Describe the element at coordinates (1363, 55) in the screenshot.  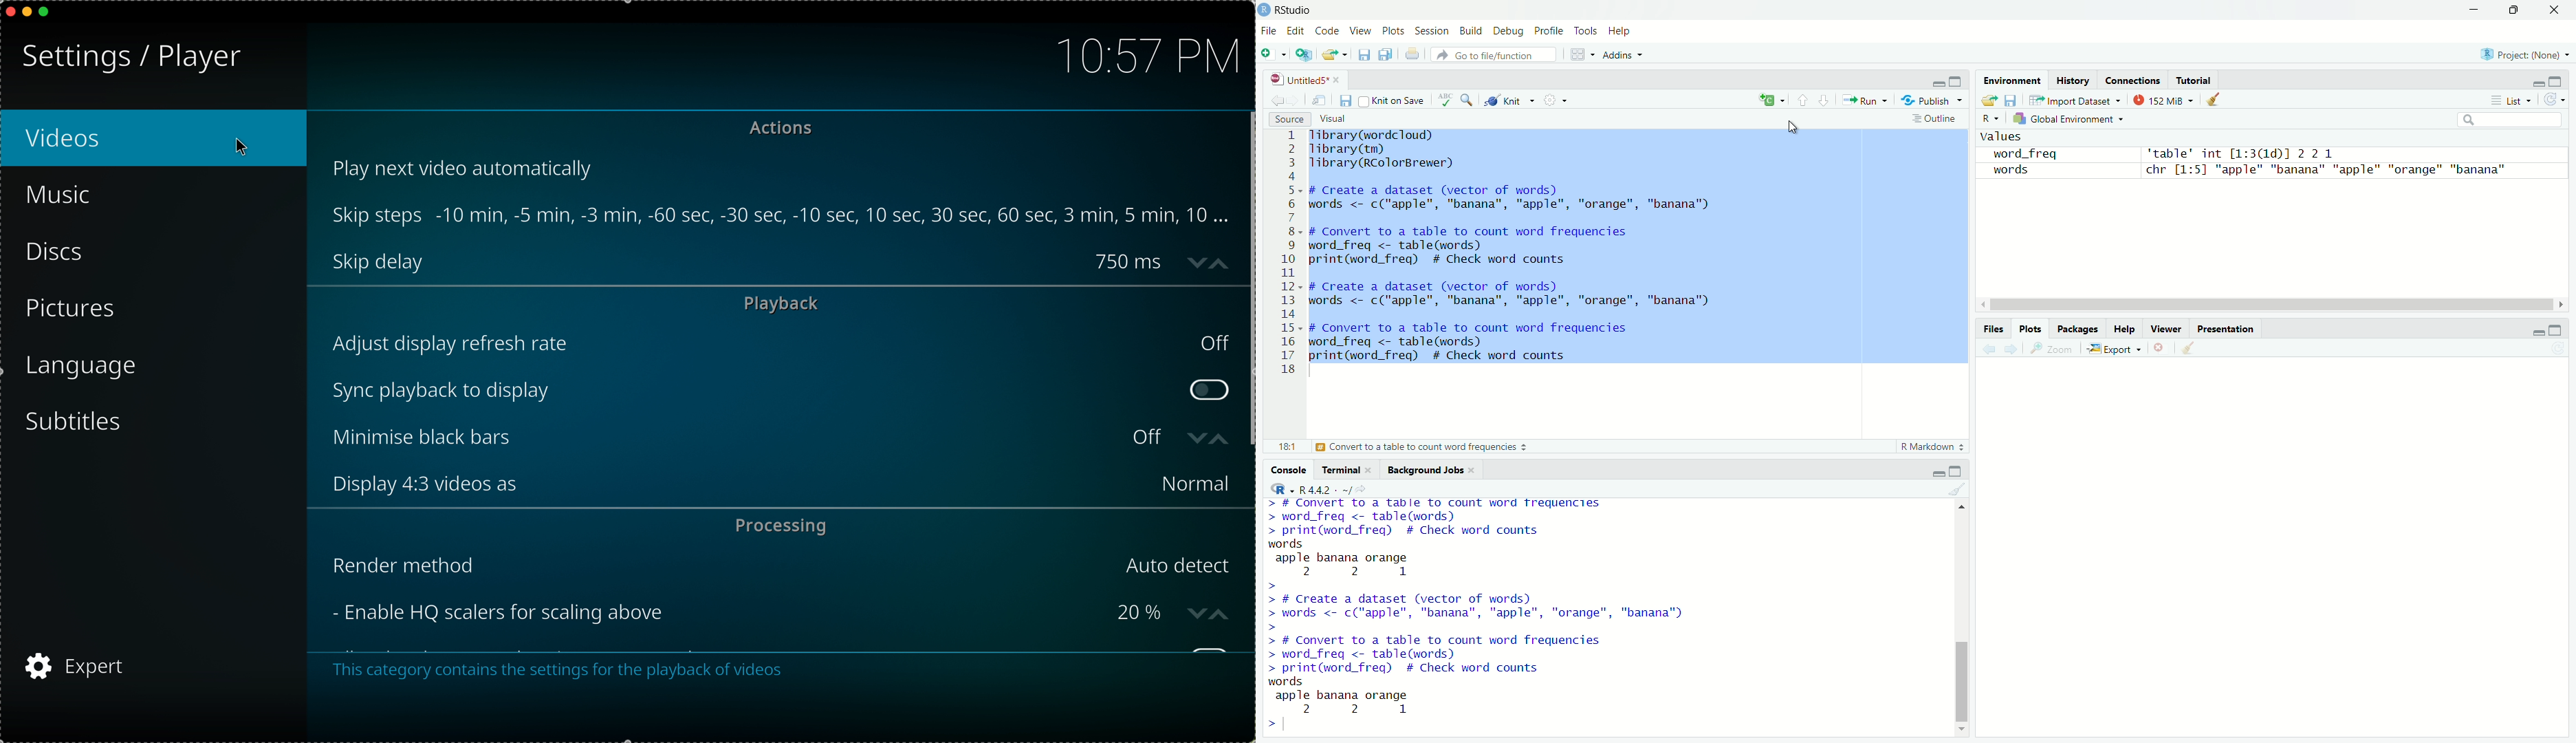
I see `Save Current Document` at that location.